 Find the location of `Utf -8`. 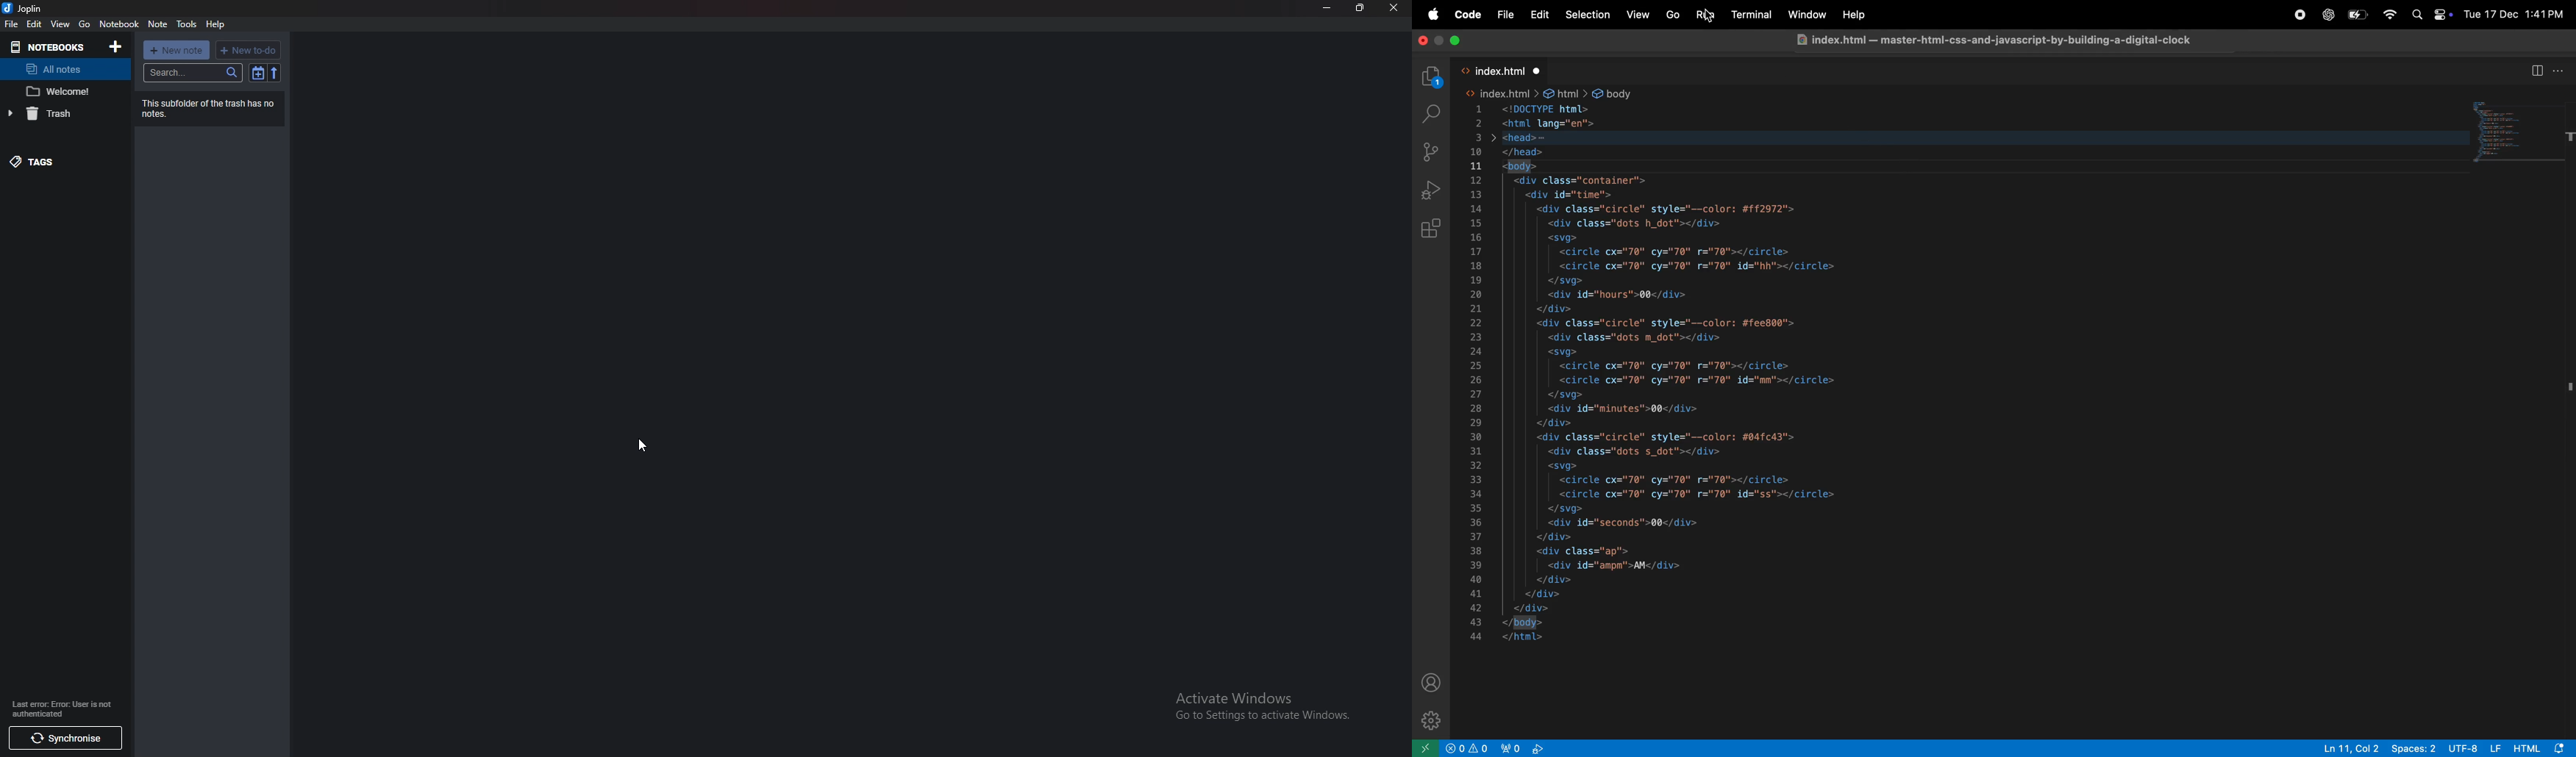

Utf -8 is located at coordinates (2476, 748).